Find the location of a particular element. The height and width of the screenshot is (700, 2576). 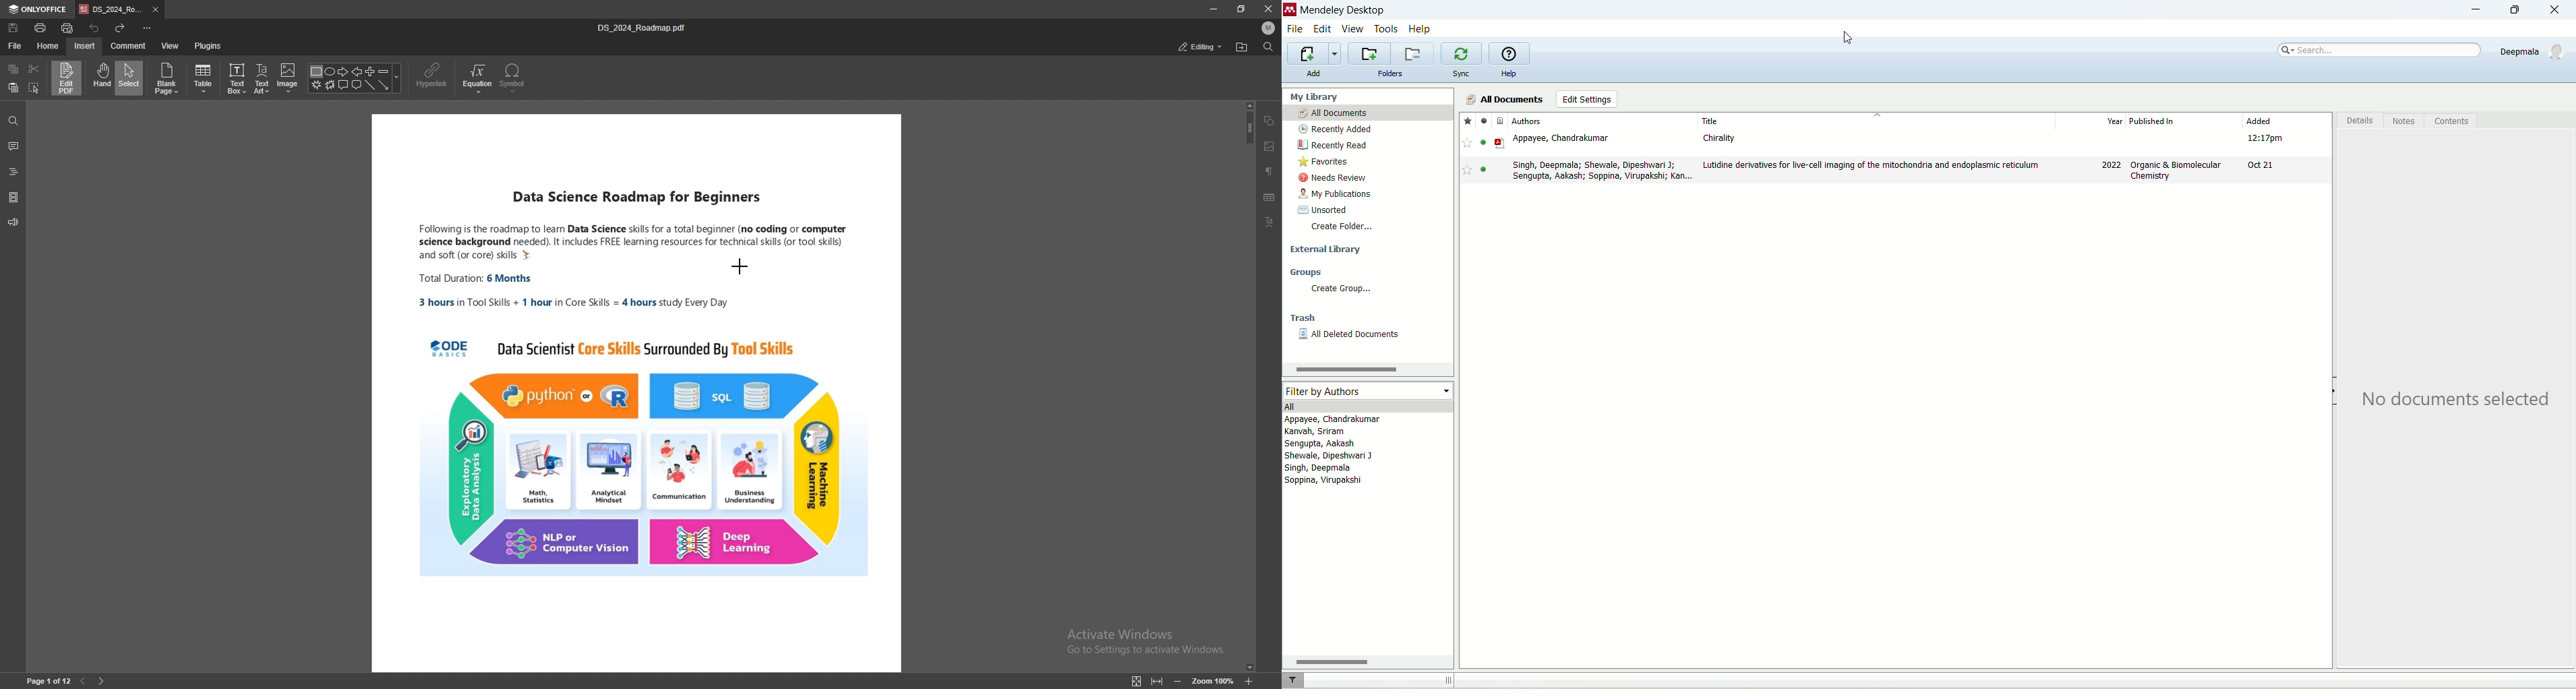

table is located at coordinates (1271, 198).